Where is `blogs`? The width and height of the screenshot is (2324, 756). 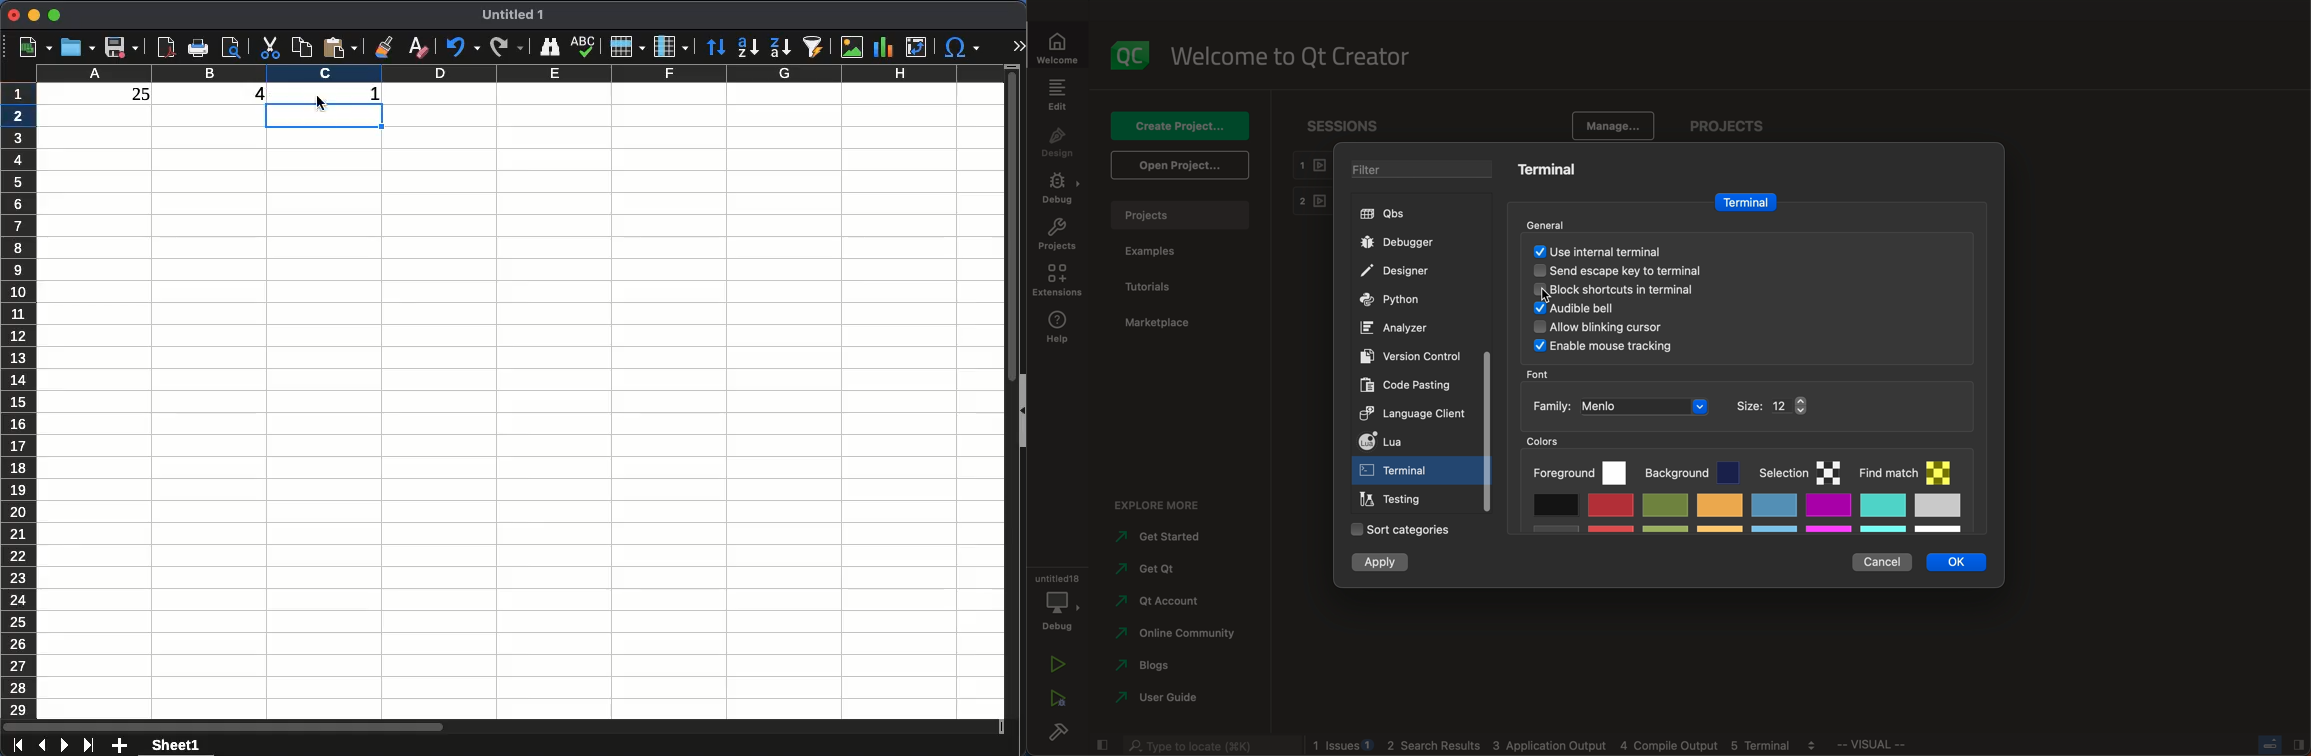 blogs is located at coordinates (1155, 664).